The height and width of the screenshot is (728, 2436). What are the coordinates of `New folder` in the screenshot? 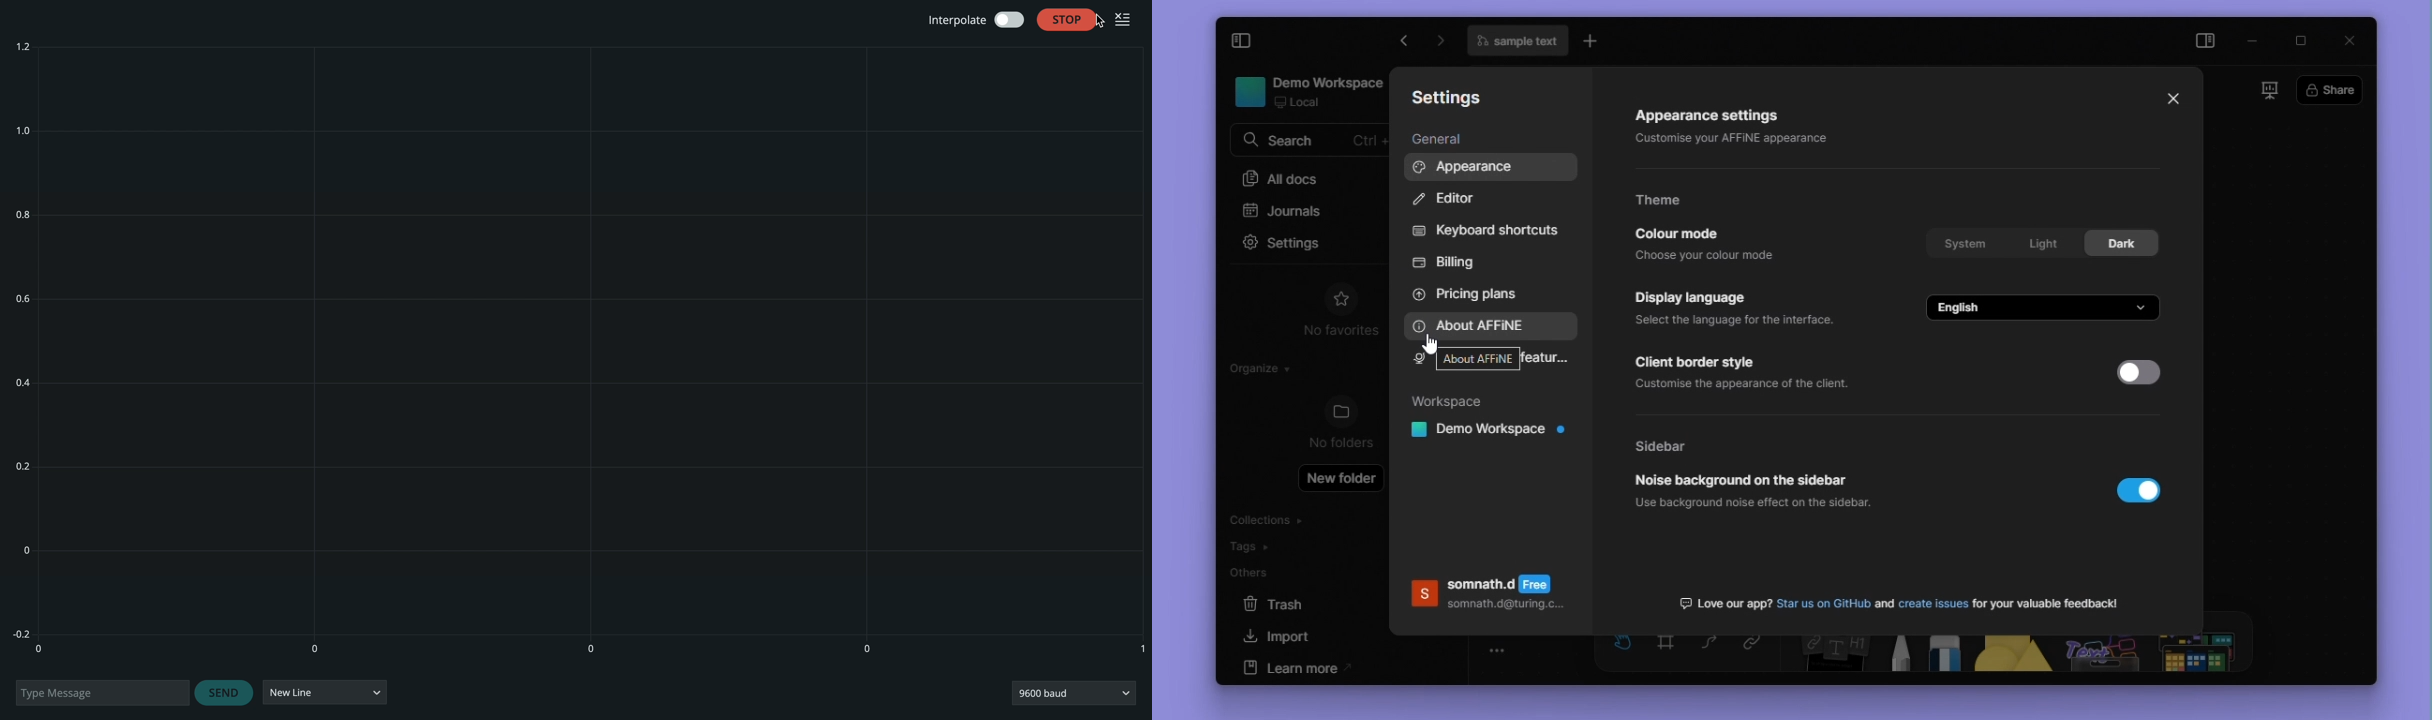 It's located at (1342, 477).